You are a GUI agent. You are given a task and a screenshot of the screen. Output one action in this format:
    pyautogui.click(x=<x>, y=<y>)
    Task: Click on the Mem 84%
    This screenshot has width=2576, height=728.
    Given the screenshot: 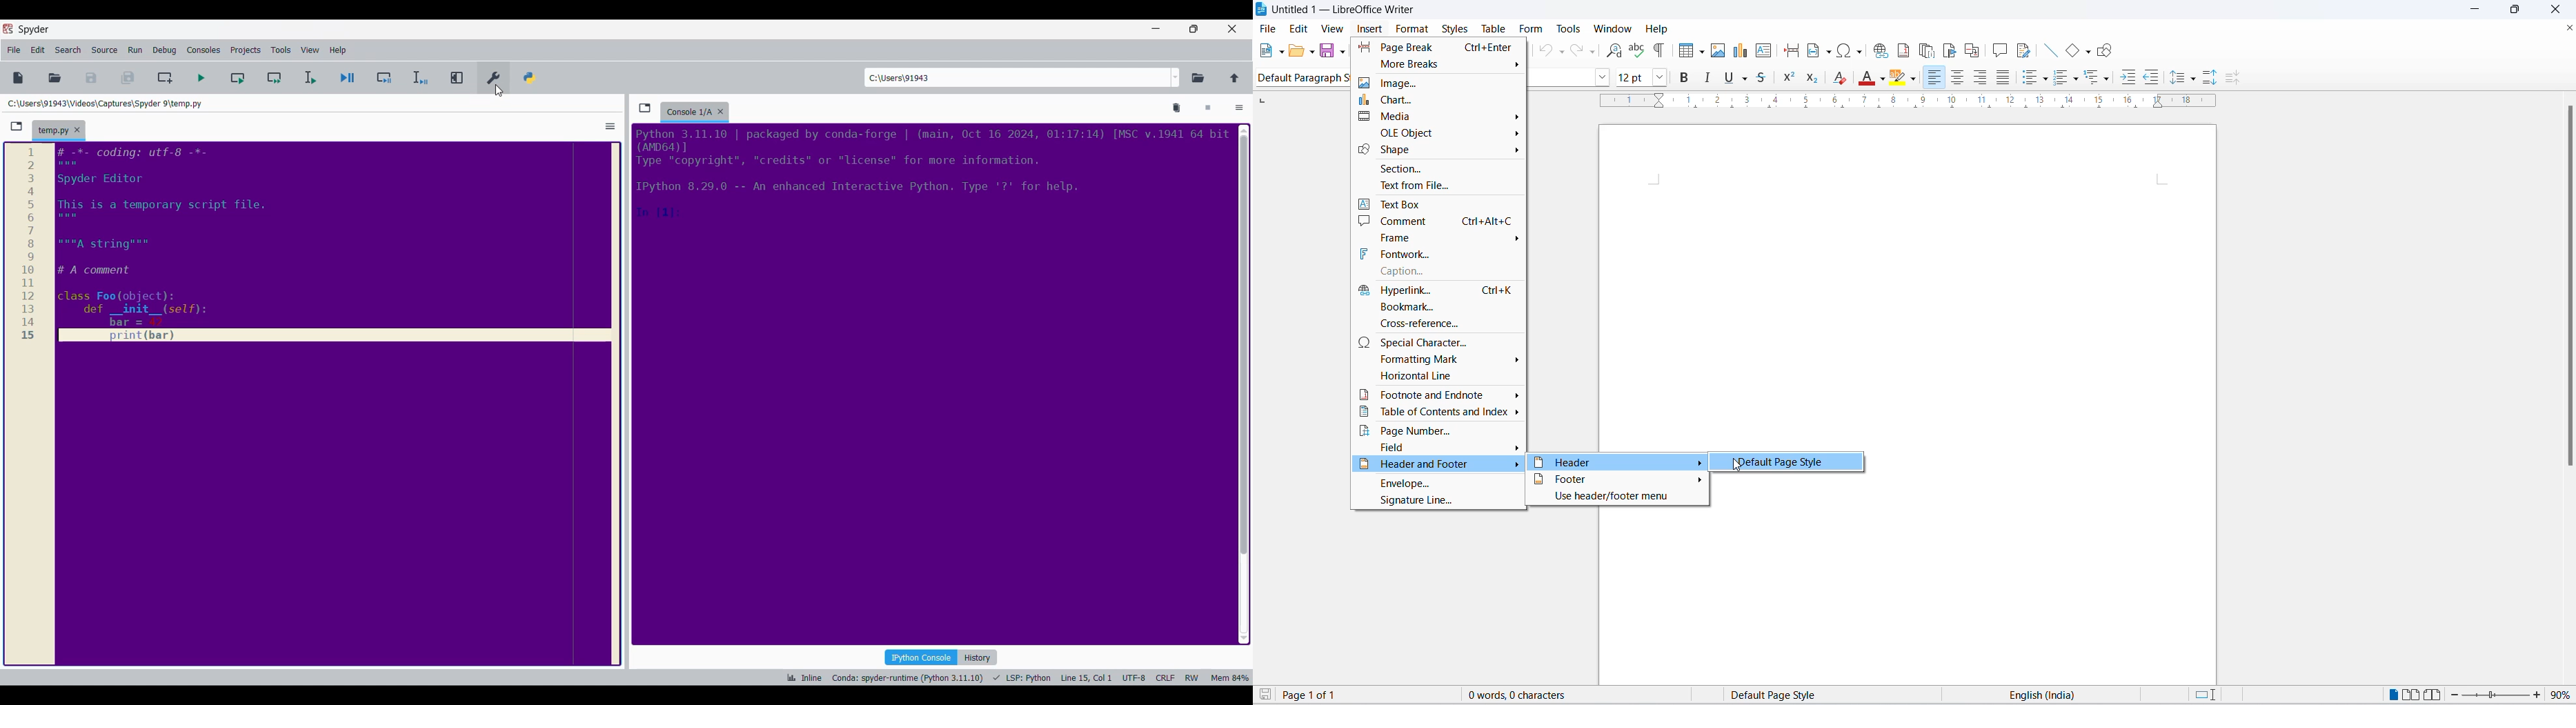 What is the action you would take?
    pyautogui.click(x=1228, y=678)
    